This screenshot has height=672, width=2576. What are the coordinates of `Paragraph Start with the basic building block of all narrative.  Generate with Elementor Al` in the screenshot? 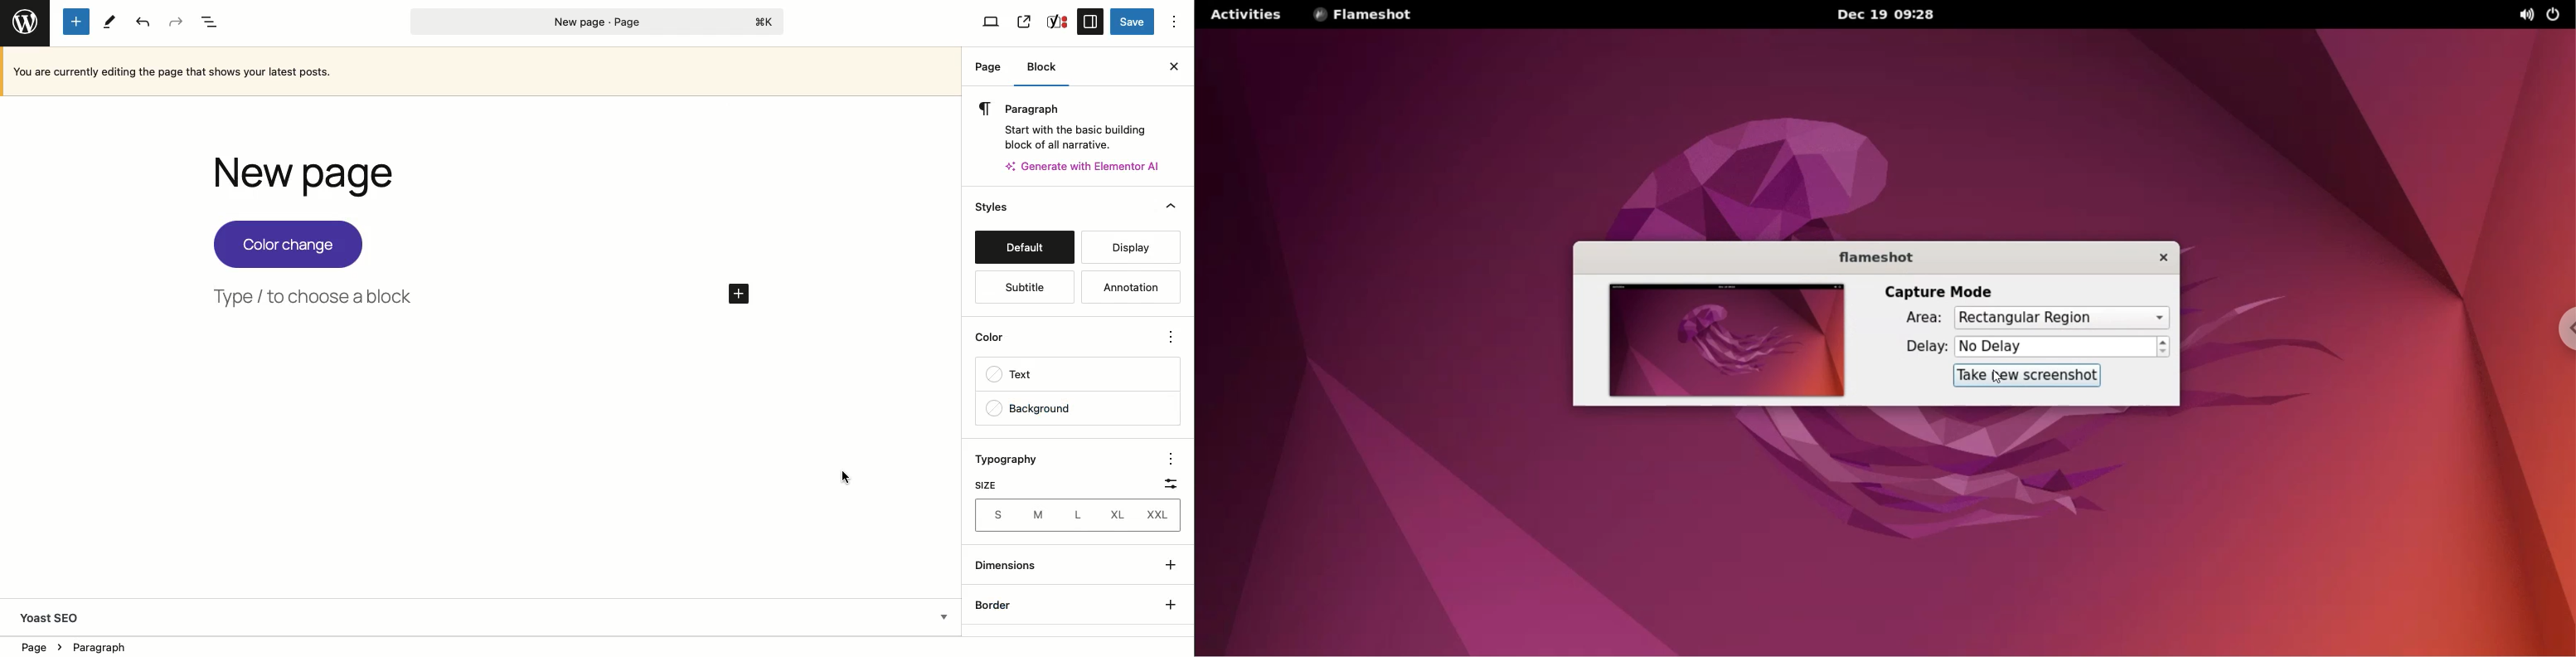 It's located at (1074, 138).